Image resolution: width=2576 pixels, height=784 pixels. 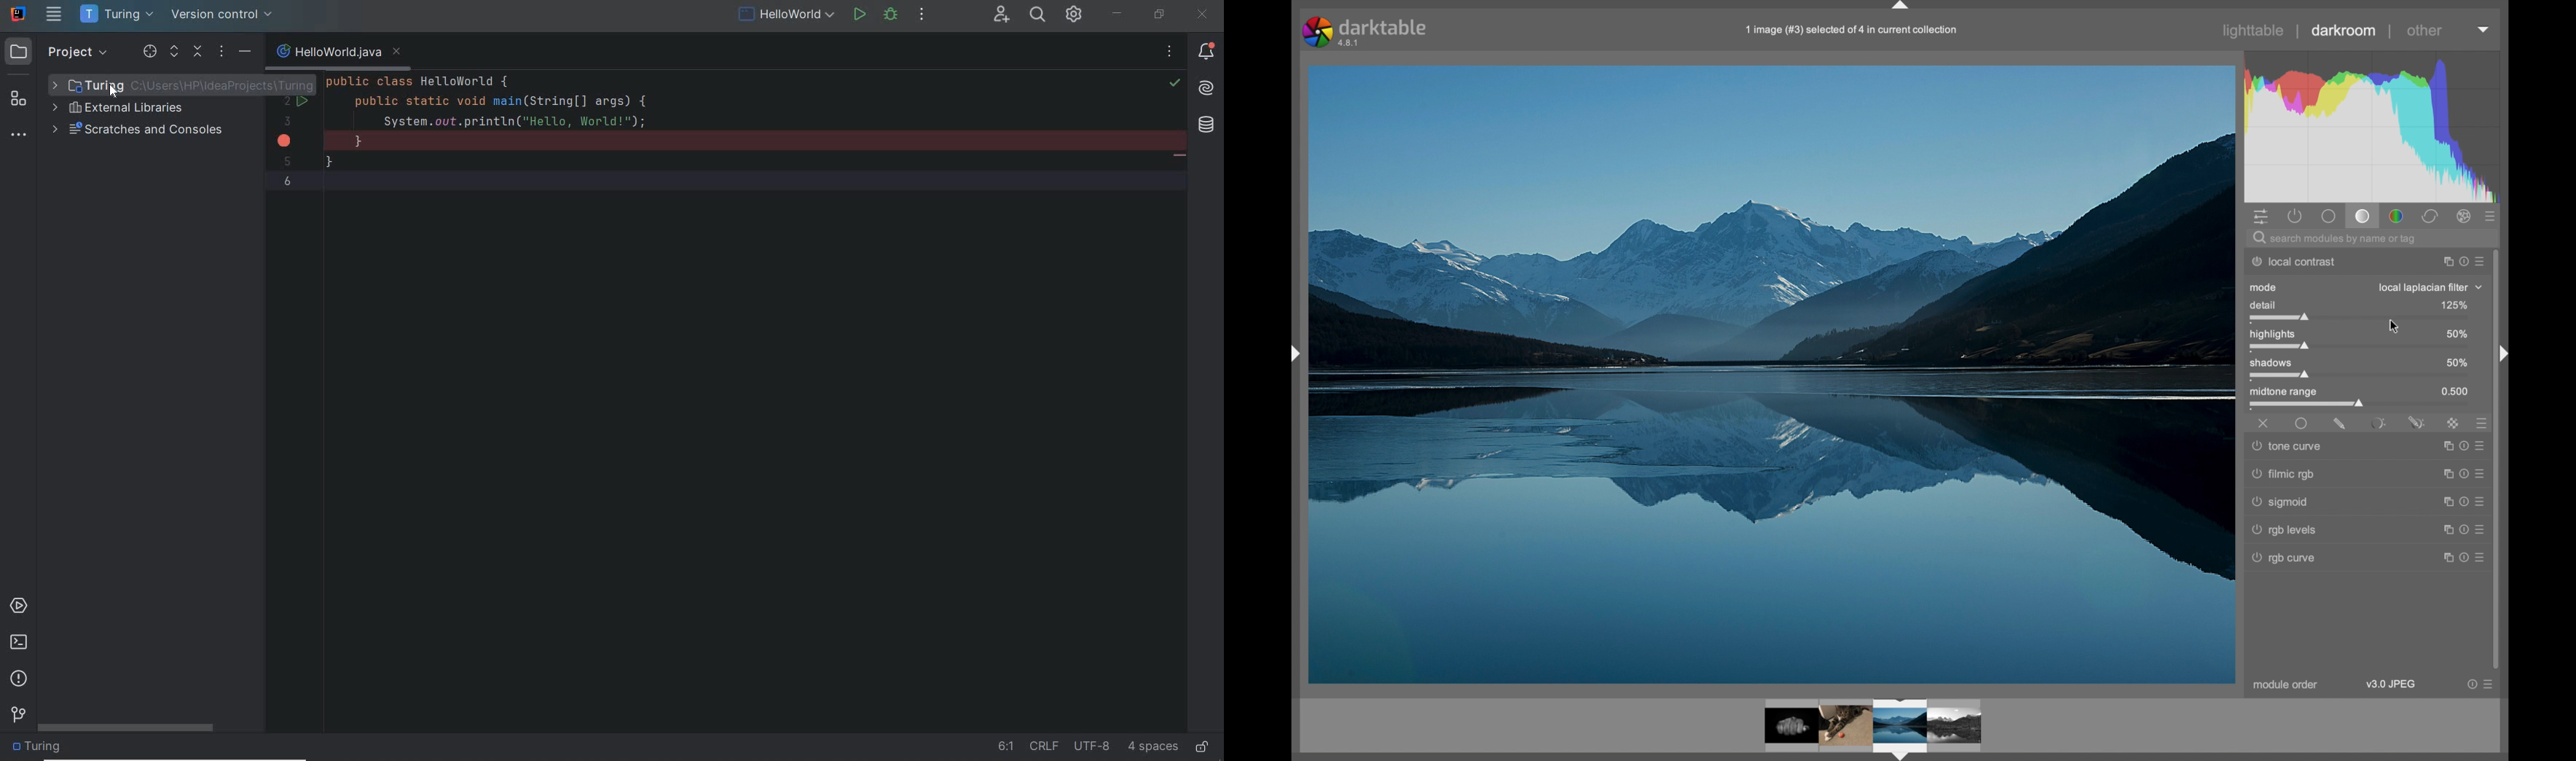 I want to click on more options, so click(x=2463, y=530).